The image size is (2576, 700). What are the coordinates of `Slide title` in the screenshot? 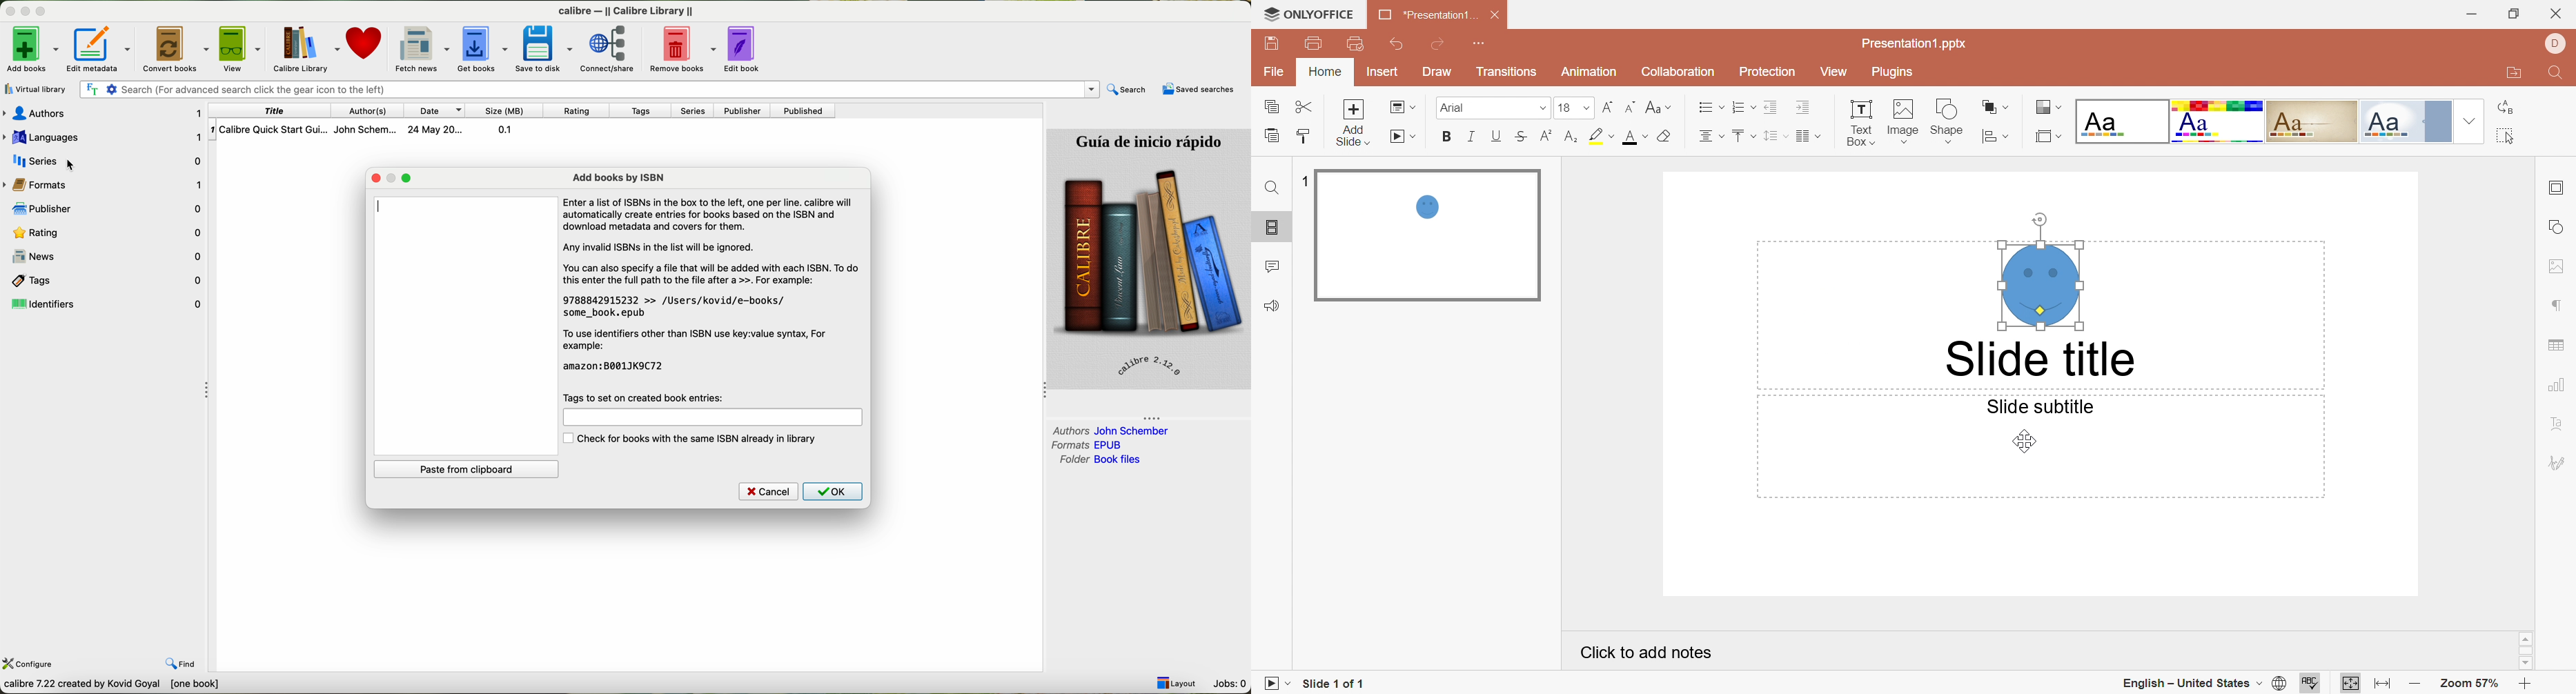 It's located at (2043, 360).